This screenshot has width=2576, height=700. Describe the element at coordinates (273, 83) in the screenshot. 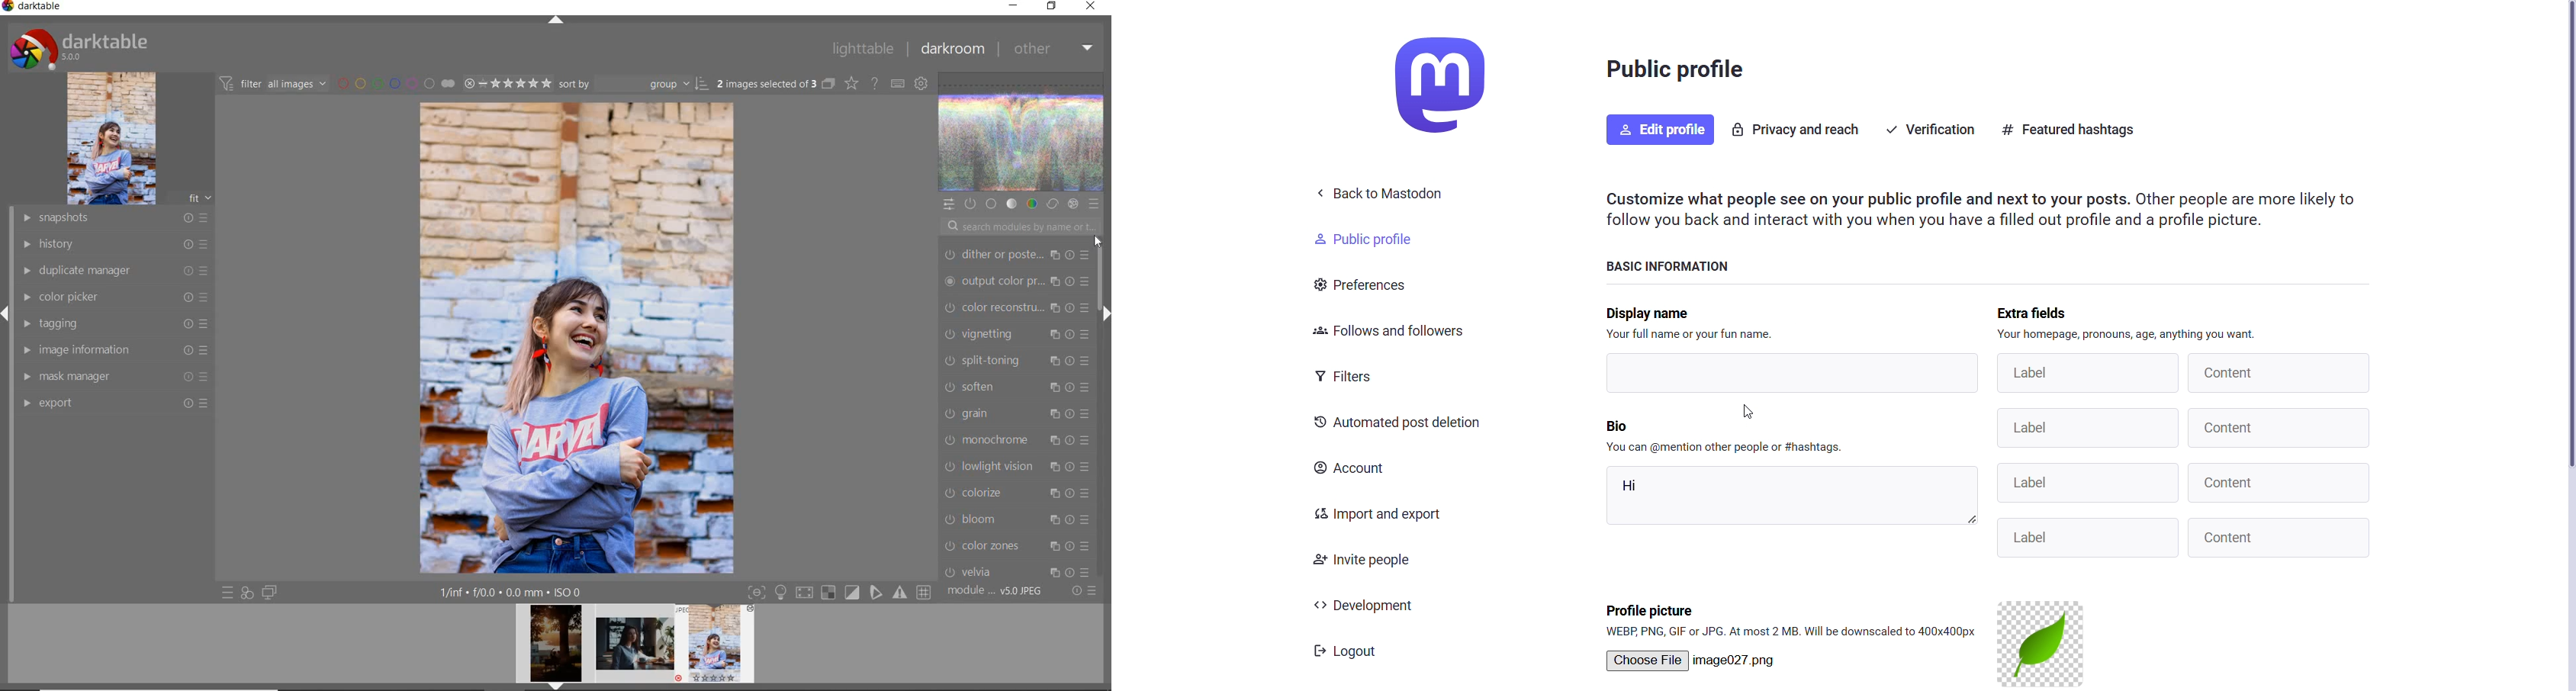

I see `filter image` at that location.